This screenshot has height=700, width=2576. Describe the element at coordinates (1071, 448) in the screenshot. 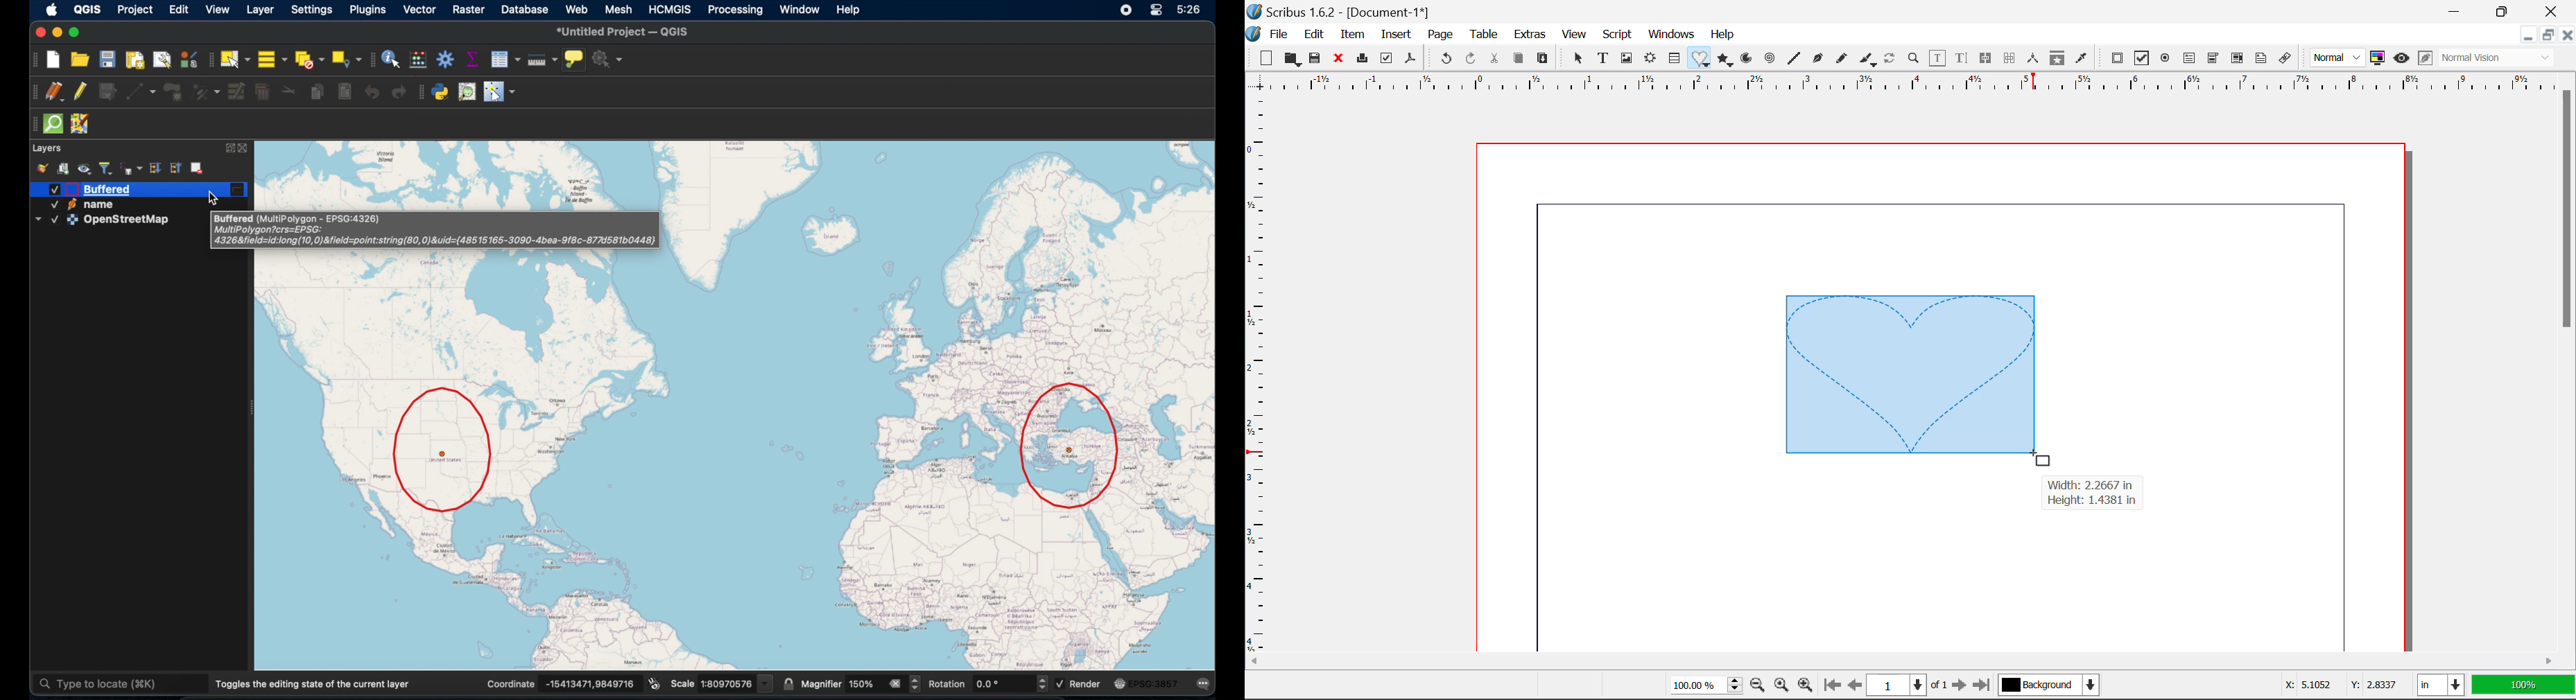

I see `buffer around feature` at that location.